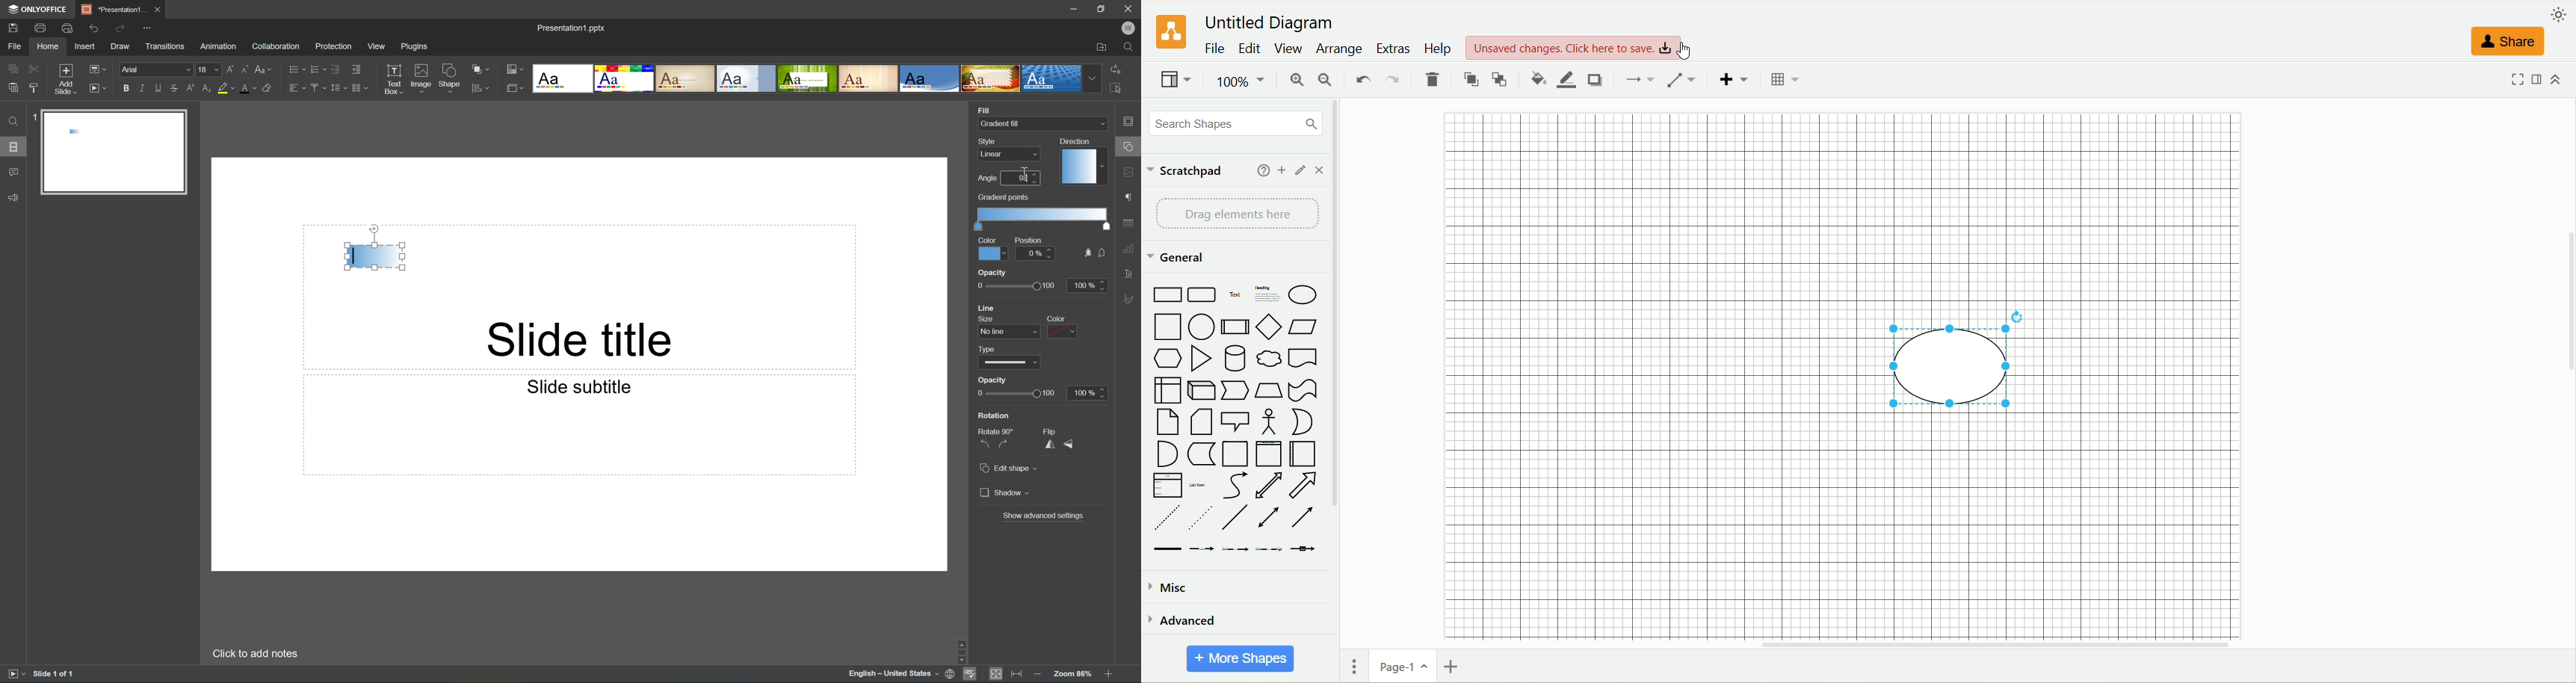 The height and width of the screenshot is (700, 2576). Describe the element at coordinates (1430, 79) in the screenshot. I see `delete` at that location.